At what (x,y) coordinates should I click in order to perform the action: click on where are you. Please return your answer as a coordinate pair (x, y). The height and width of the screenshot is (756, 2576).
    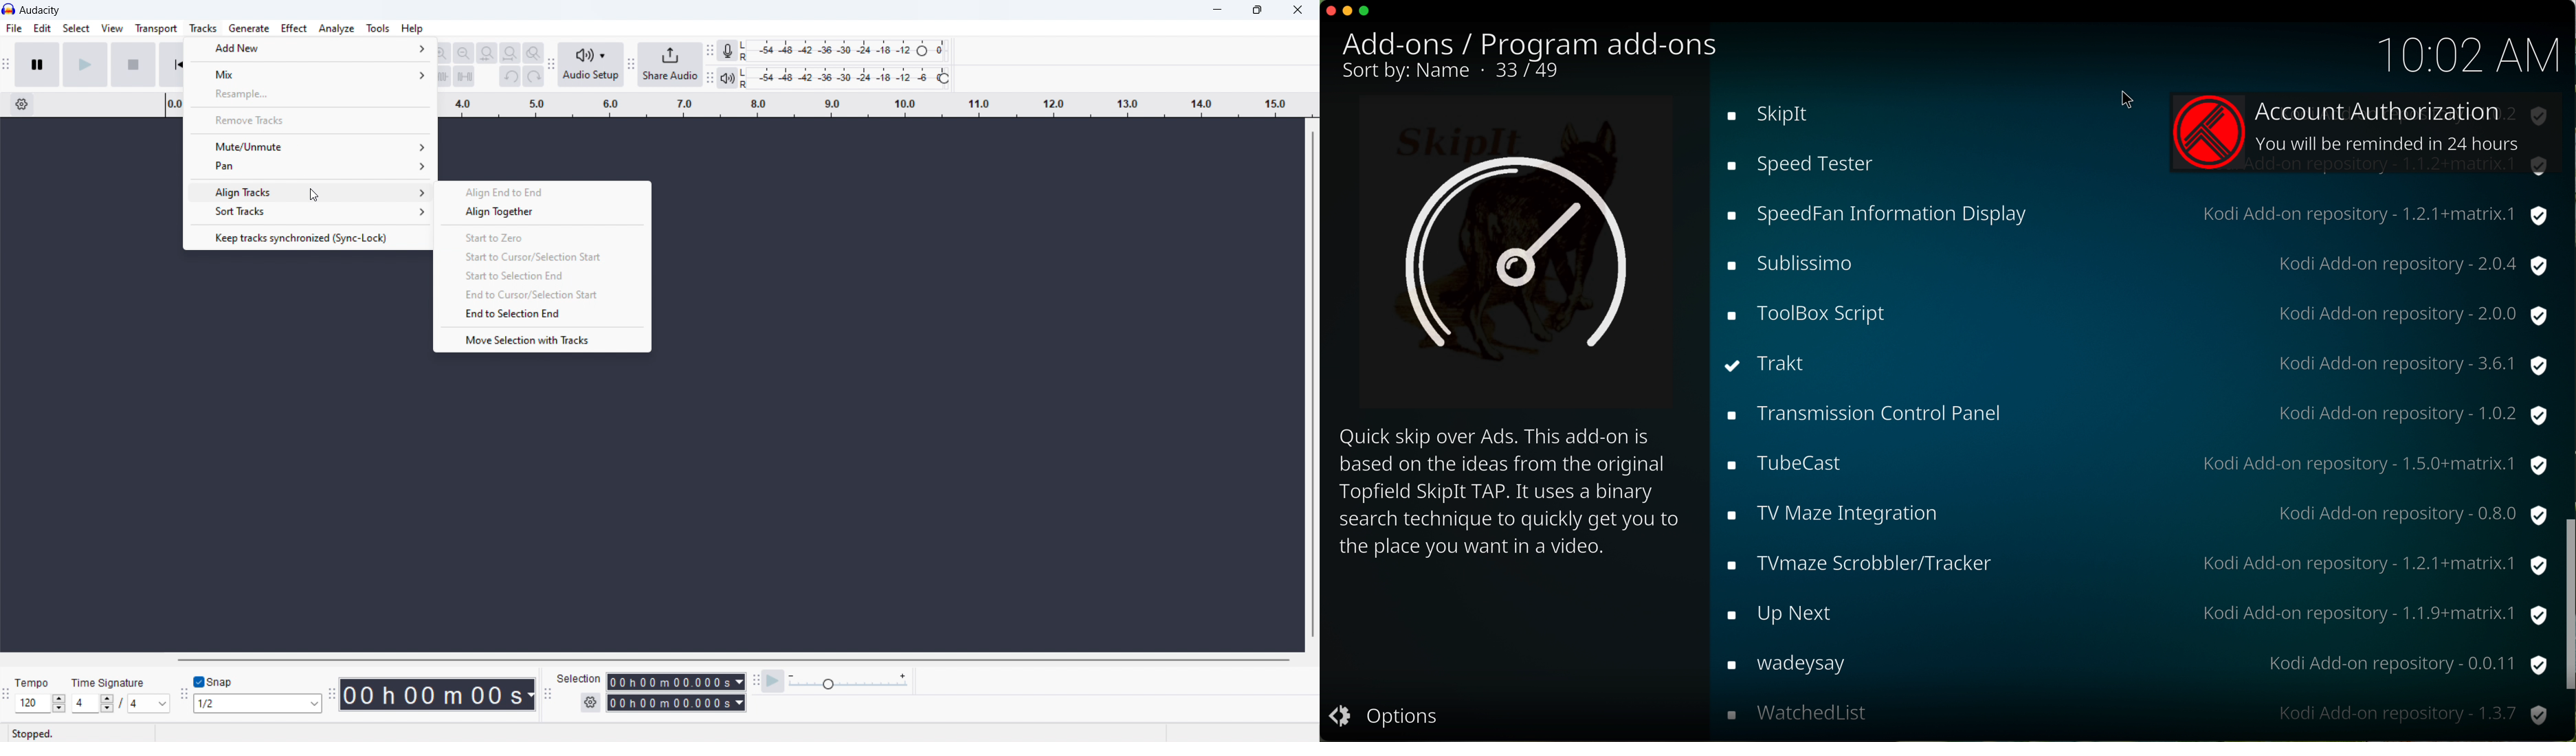
    Looking at the image, I should click on (2138, 614).